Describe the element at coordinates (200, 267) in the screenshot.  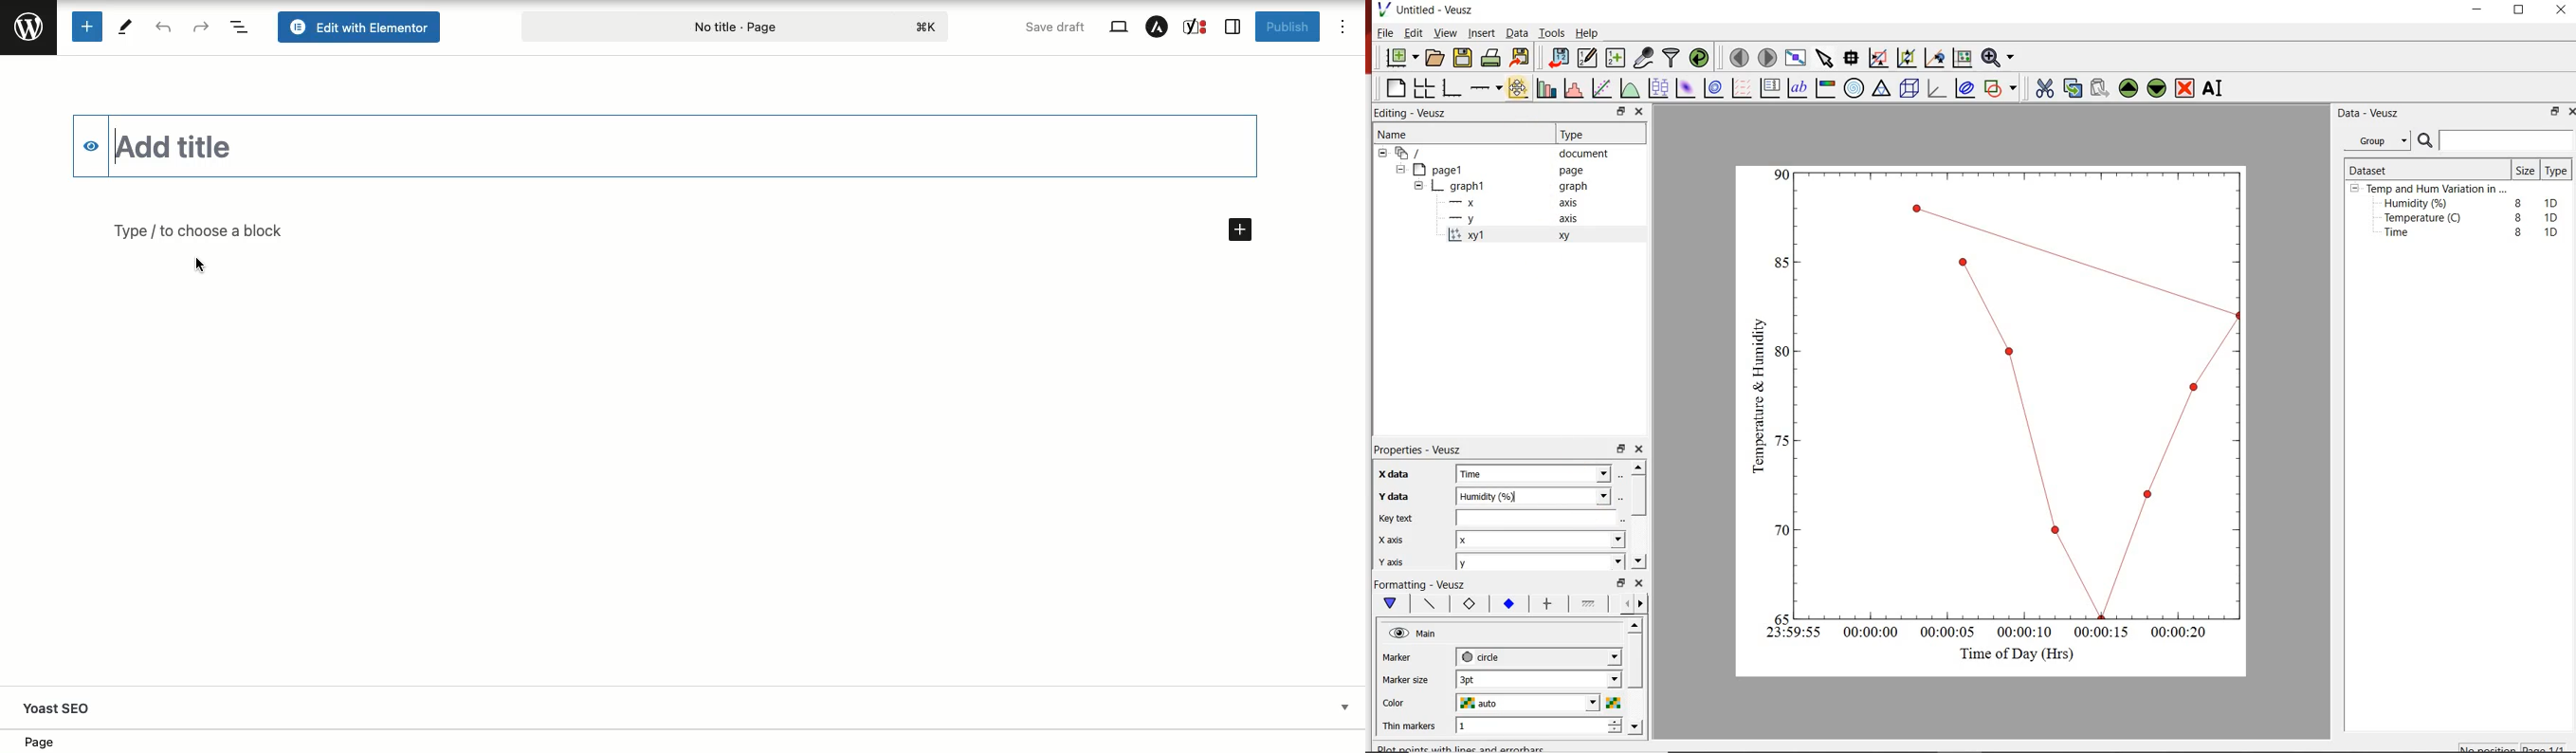
I see `Cursor` at that location.